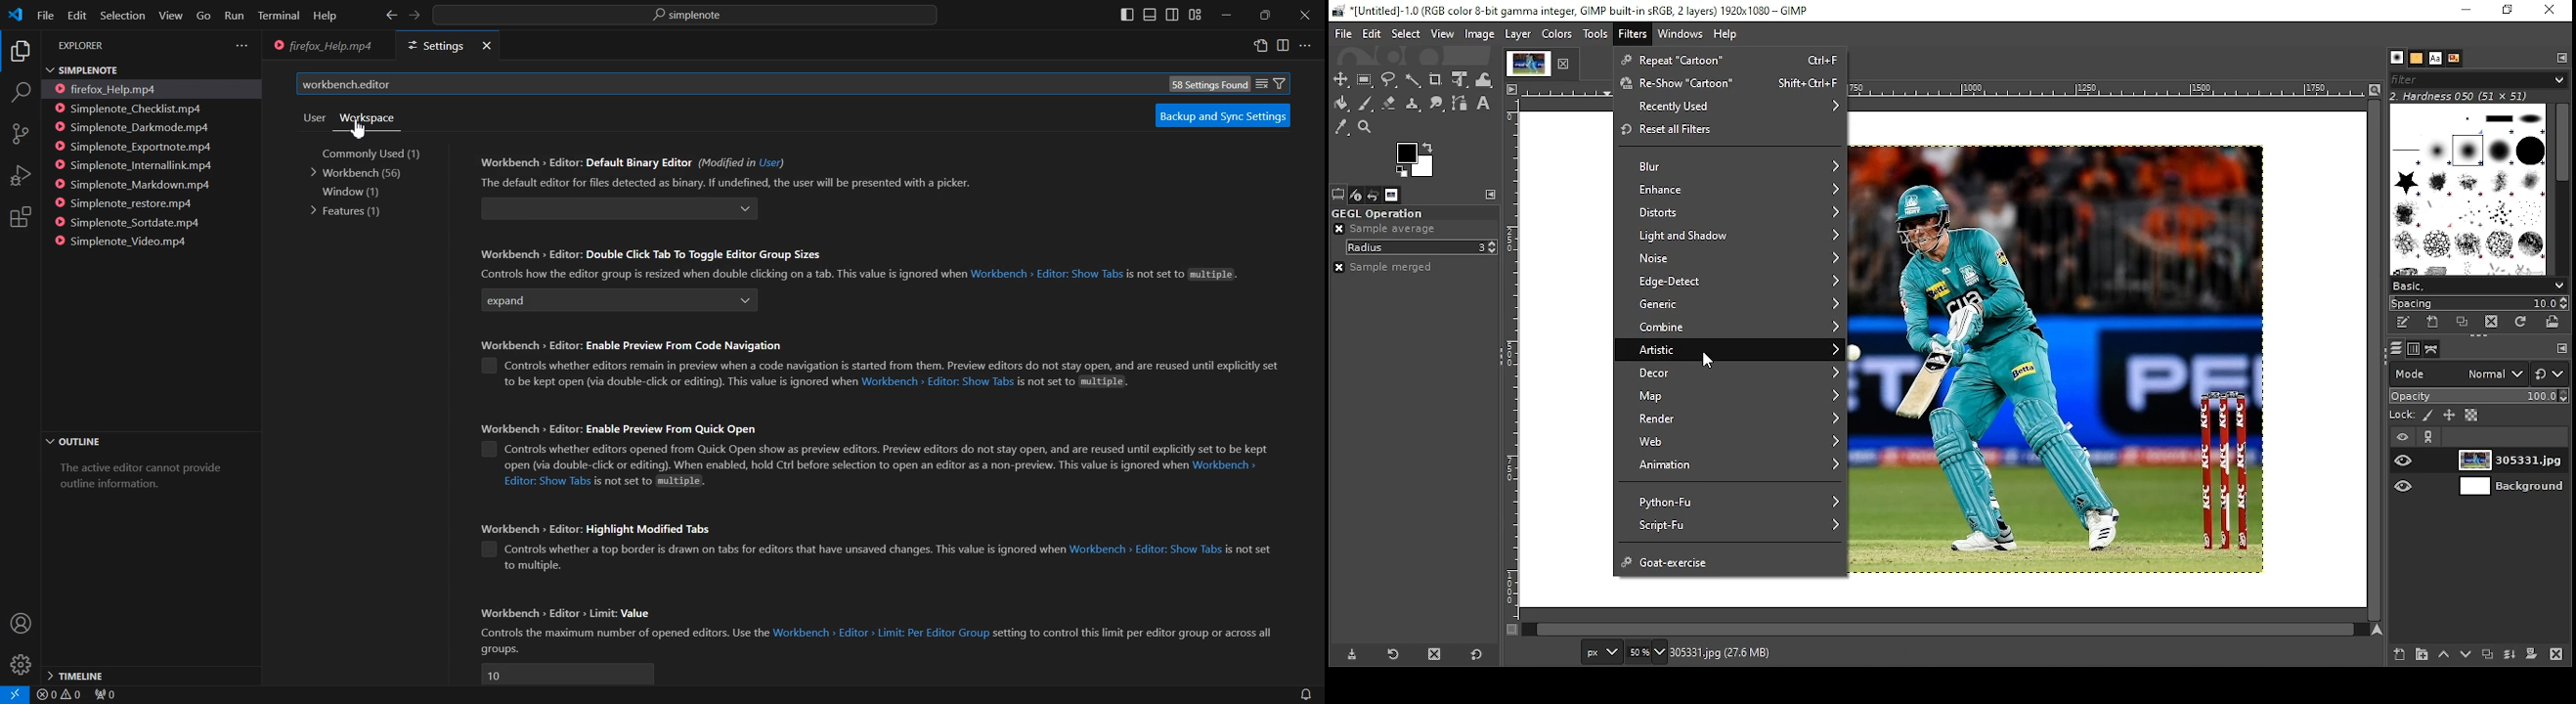 The width and height of the screenshot is (2576, 728). I want to click on decor, so click(1729, 373).